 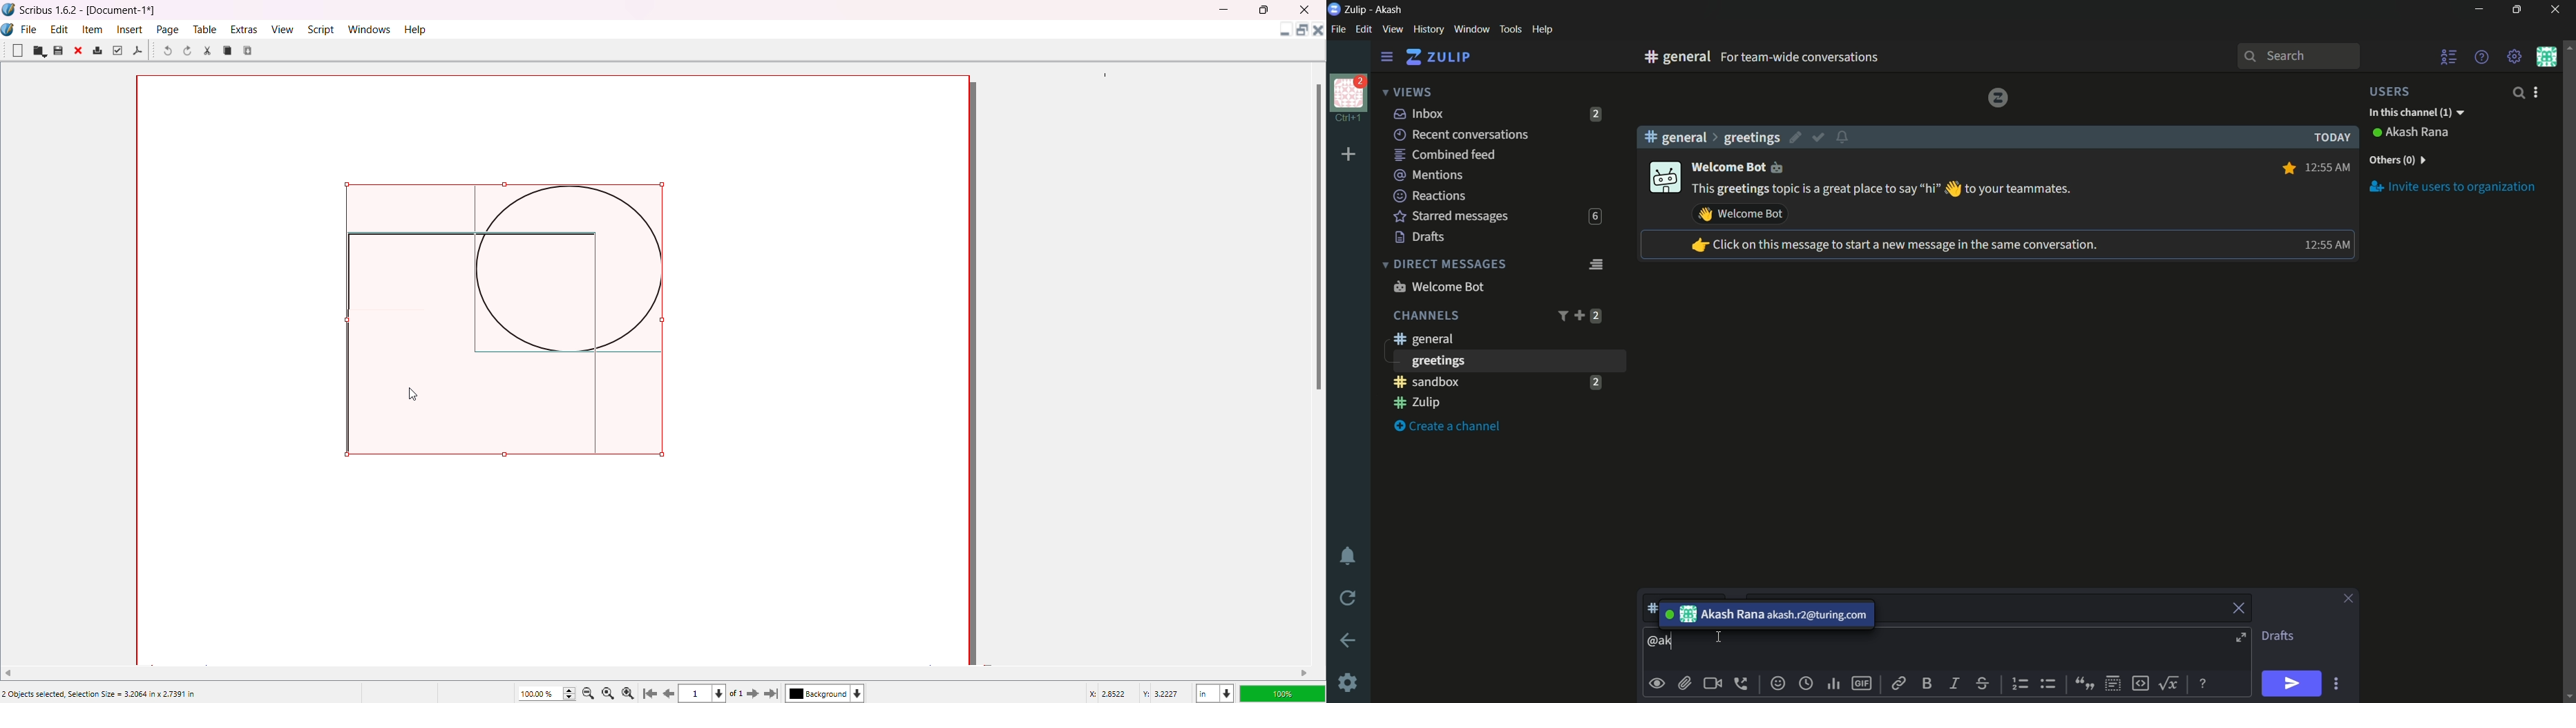 I want to click on Table, so click(x=204, y=29).